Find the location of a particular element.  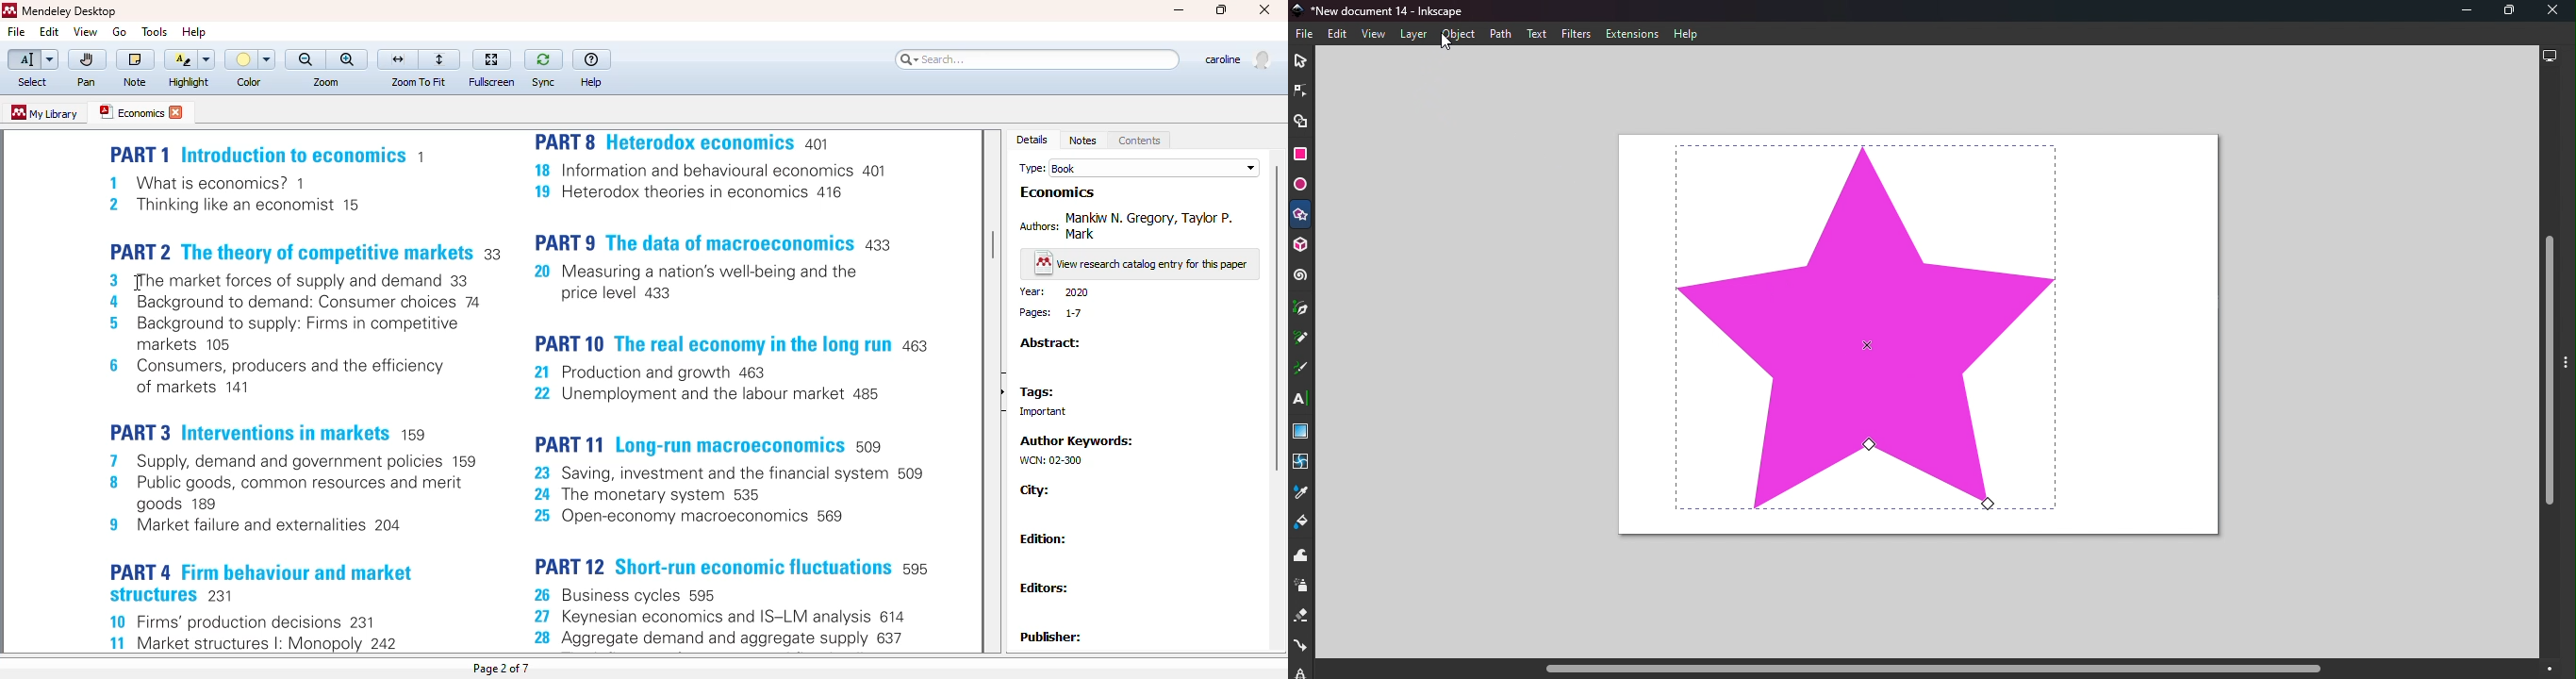

authors: Mankiw N. Gregory Taylor P. Mark is located at coordinates (1131, 224).